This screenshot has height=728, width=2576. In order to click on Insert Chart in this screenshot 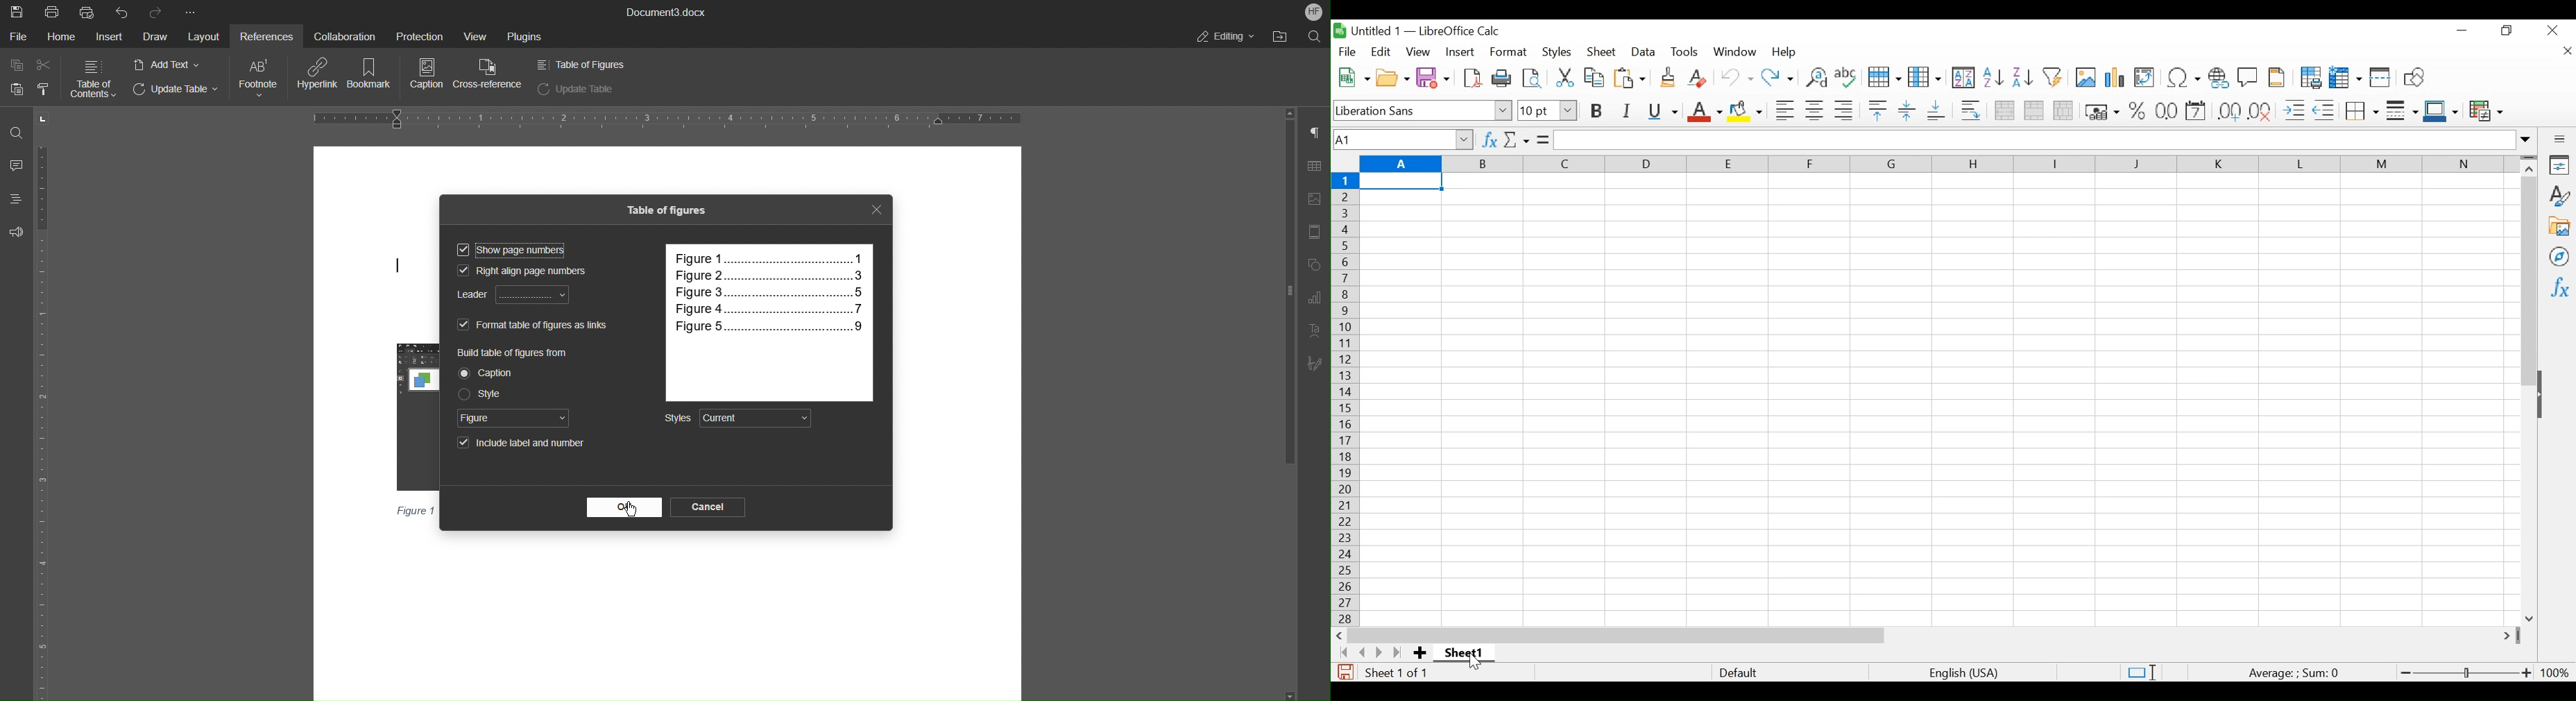, I will do `click(2114, 78)`.